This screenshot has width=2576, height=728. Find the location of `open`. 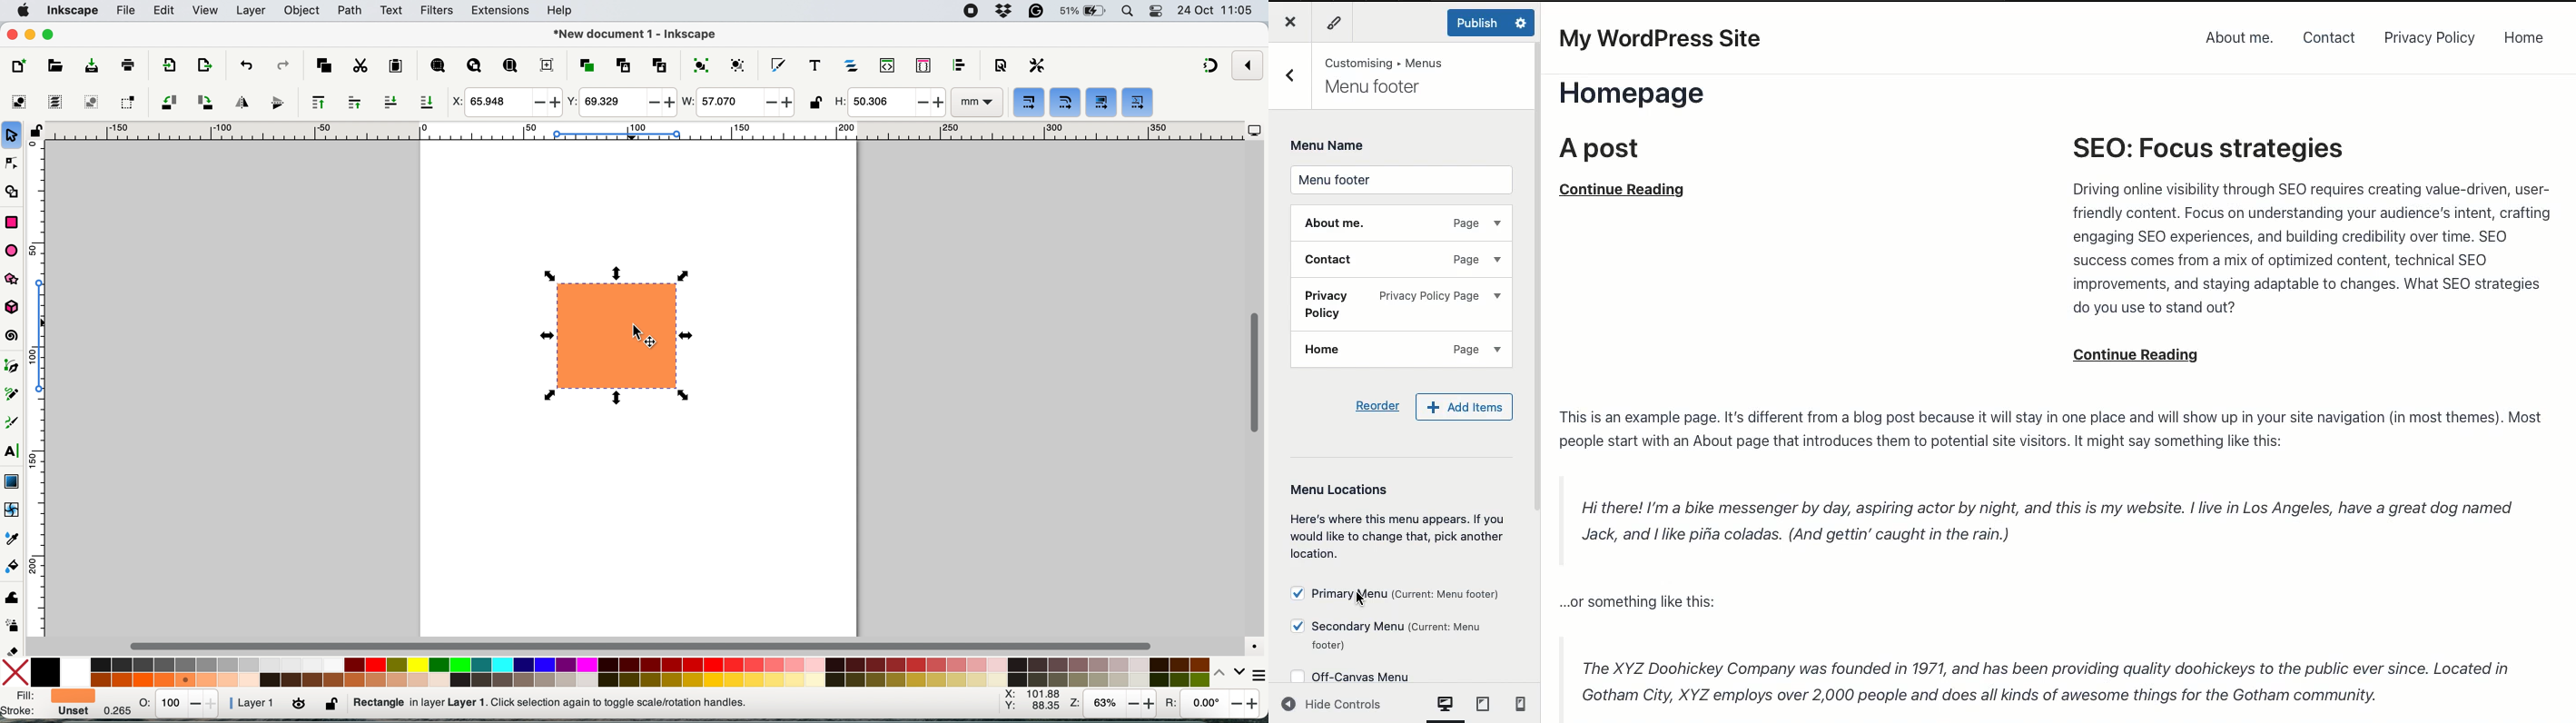

open is located at coordinates (54, 67).